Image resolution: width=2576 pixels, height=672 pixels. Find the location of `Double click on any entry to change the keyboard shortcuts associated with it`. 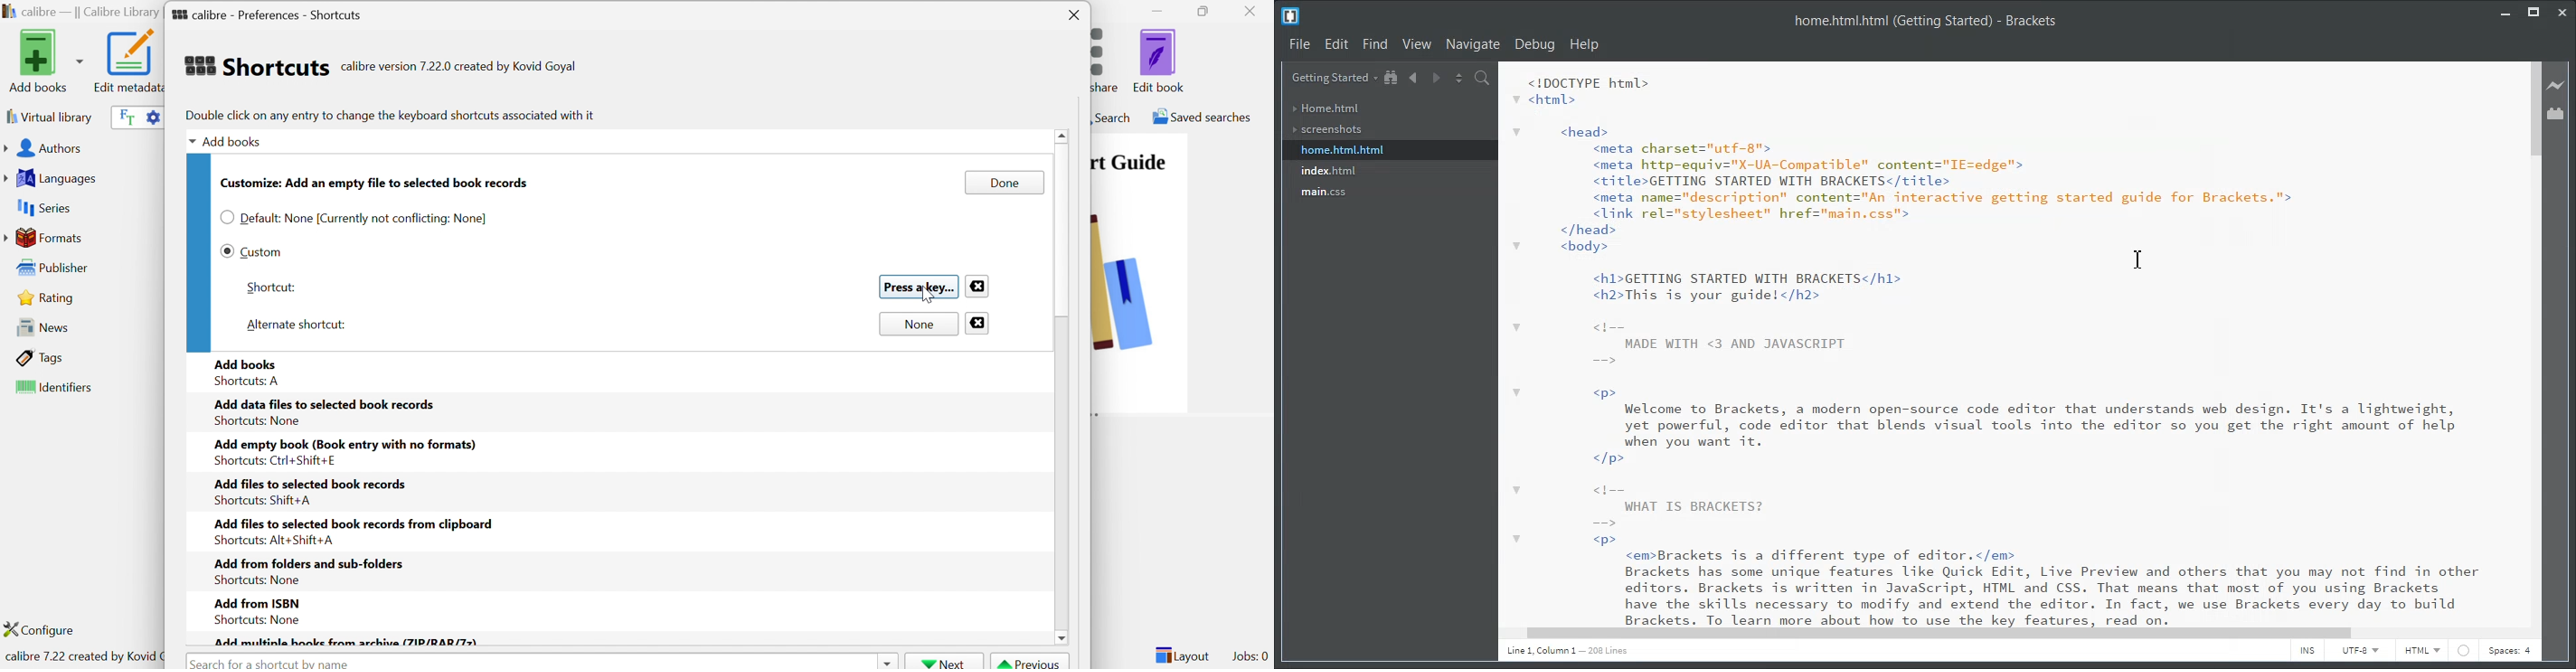

Double click on any entry to change the keyboard shortcuts associated with it is located at coordinates (389, 115).